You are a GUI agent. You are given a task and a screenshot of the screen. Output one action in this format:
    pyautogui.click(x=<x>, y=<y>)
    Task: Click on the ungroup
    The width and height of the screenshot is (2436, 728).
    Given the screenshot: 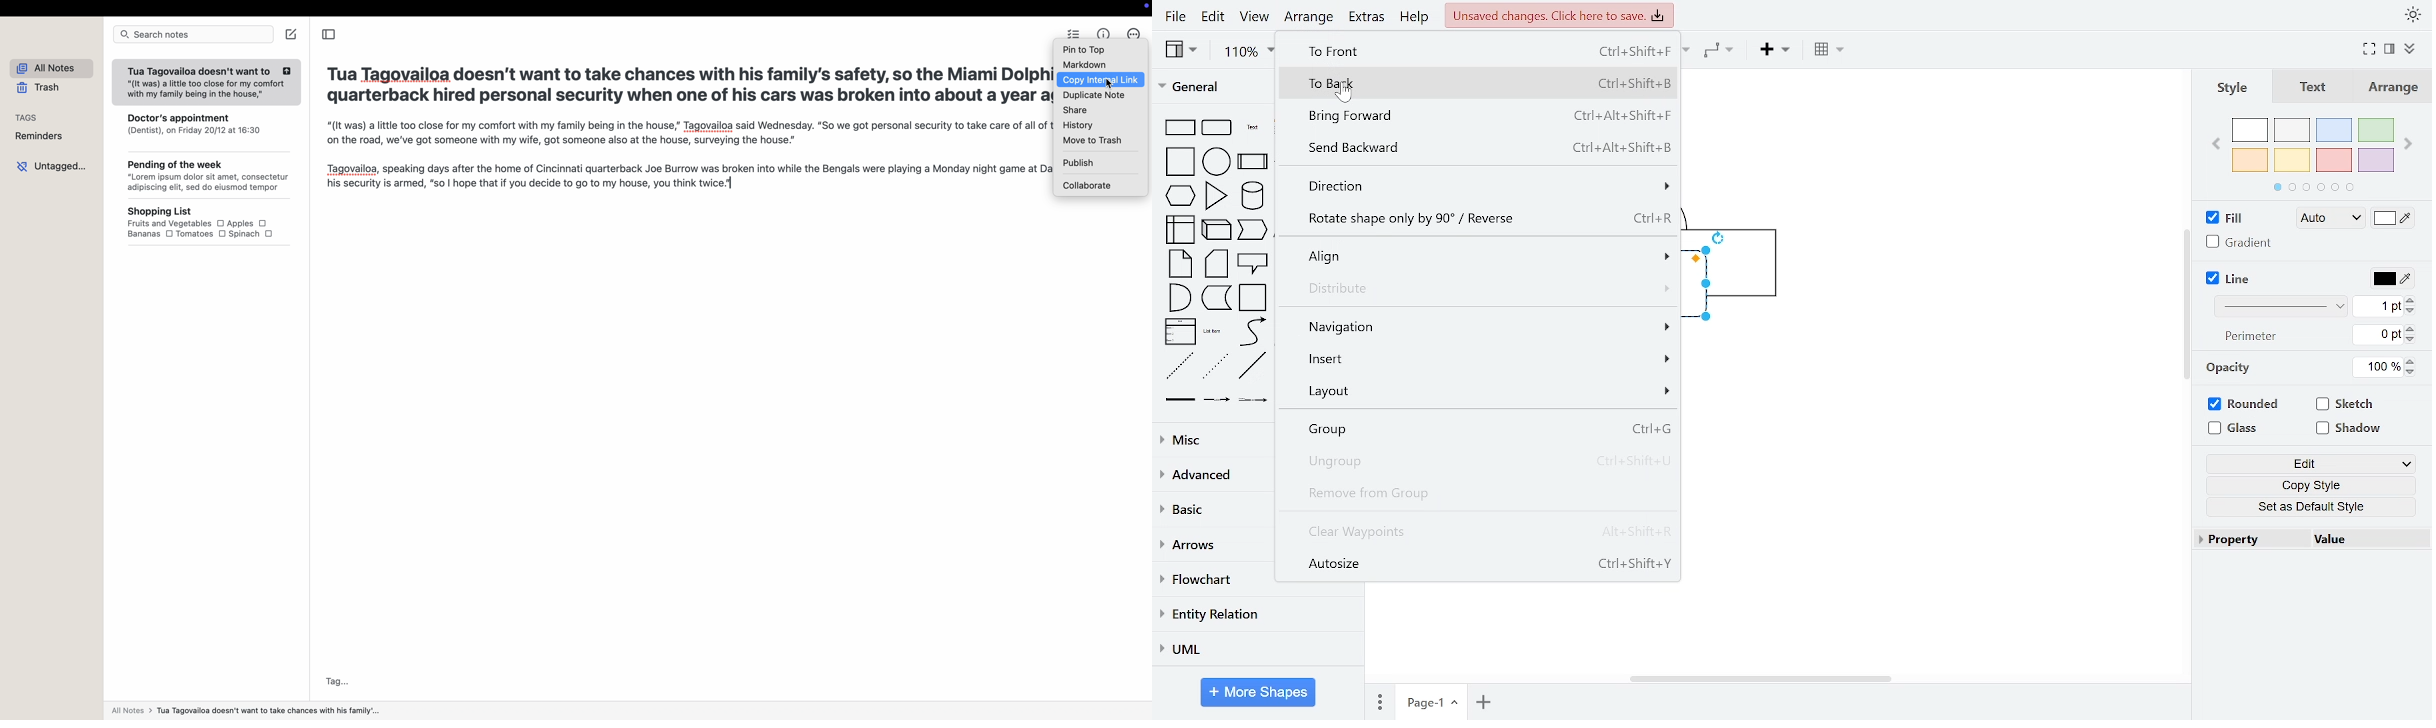 What is the action you would take?
    pyautogui.click(x=1483, y=459)
    